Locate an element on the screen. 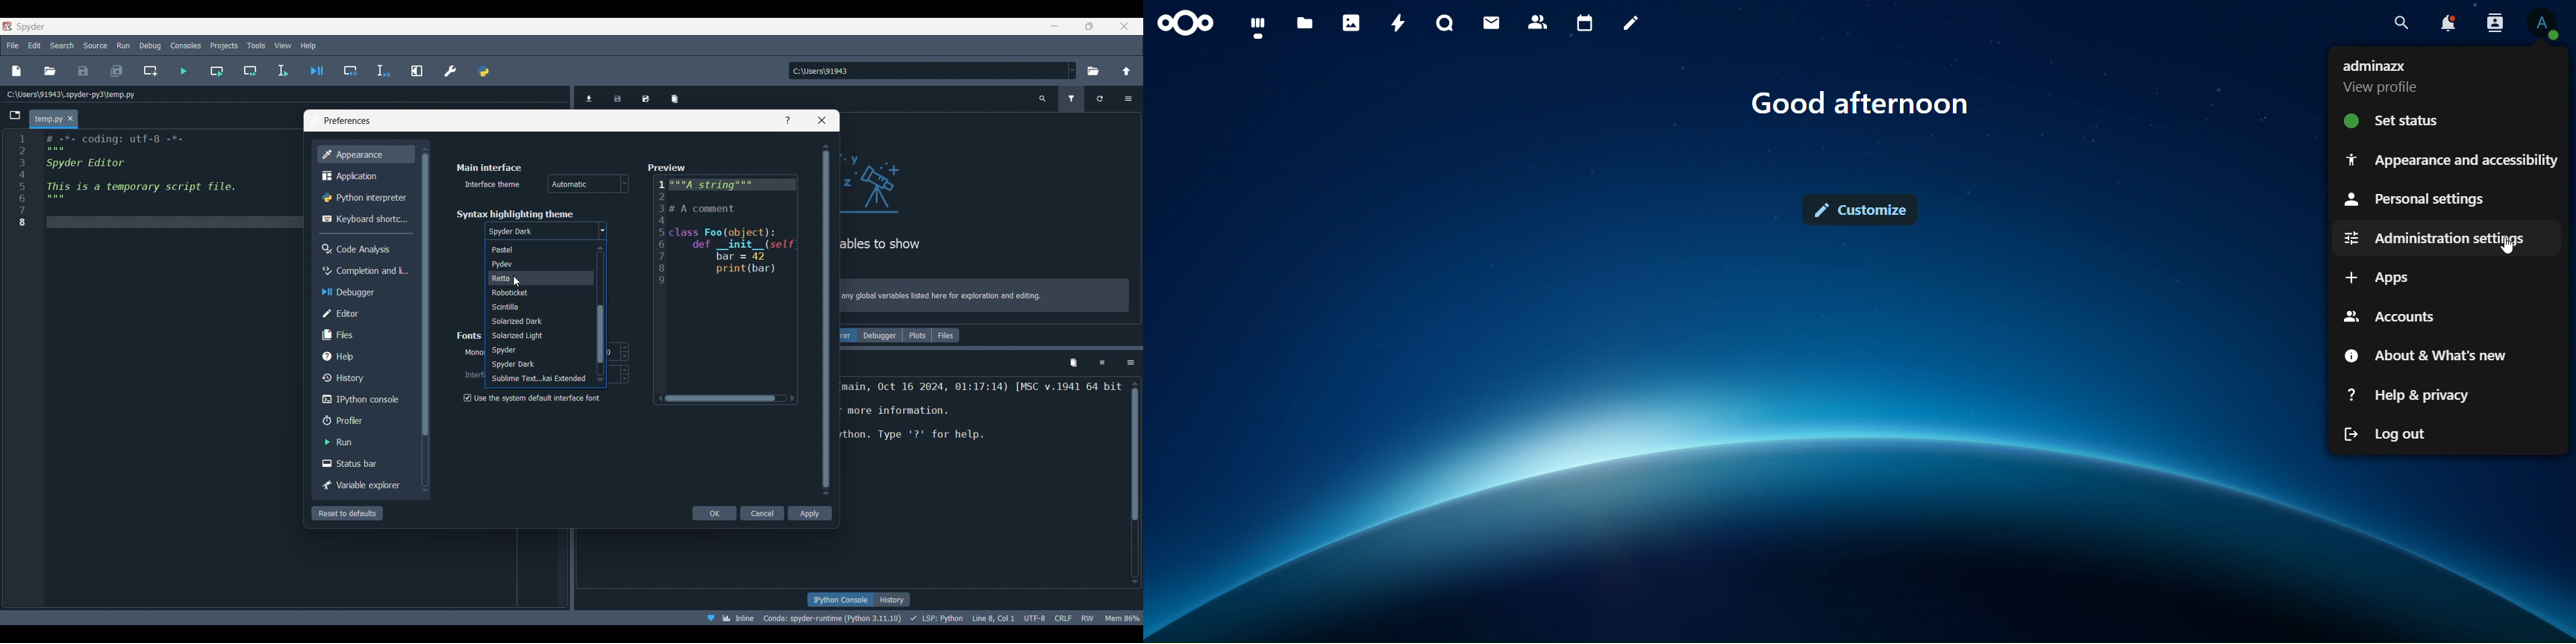 Image resolution: width=2576 pixels, height=644 pixels. Interrupt kernel is located at coordinates (1102, 363).